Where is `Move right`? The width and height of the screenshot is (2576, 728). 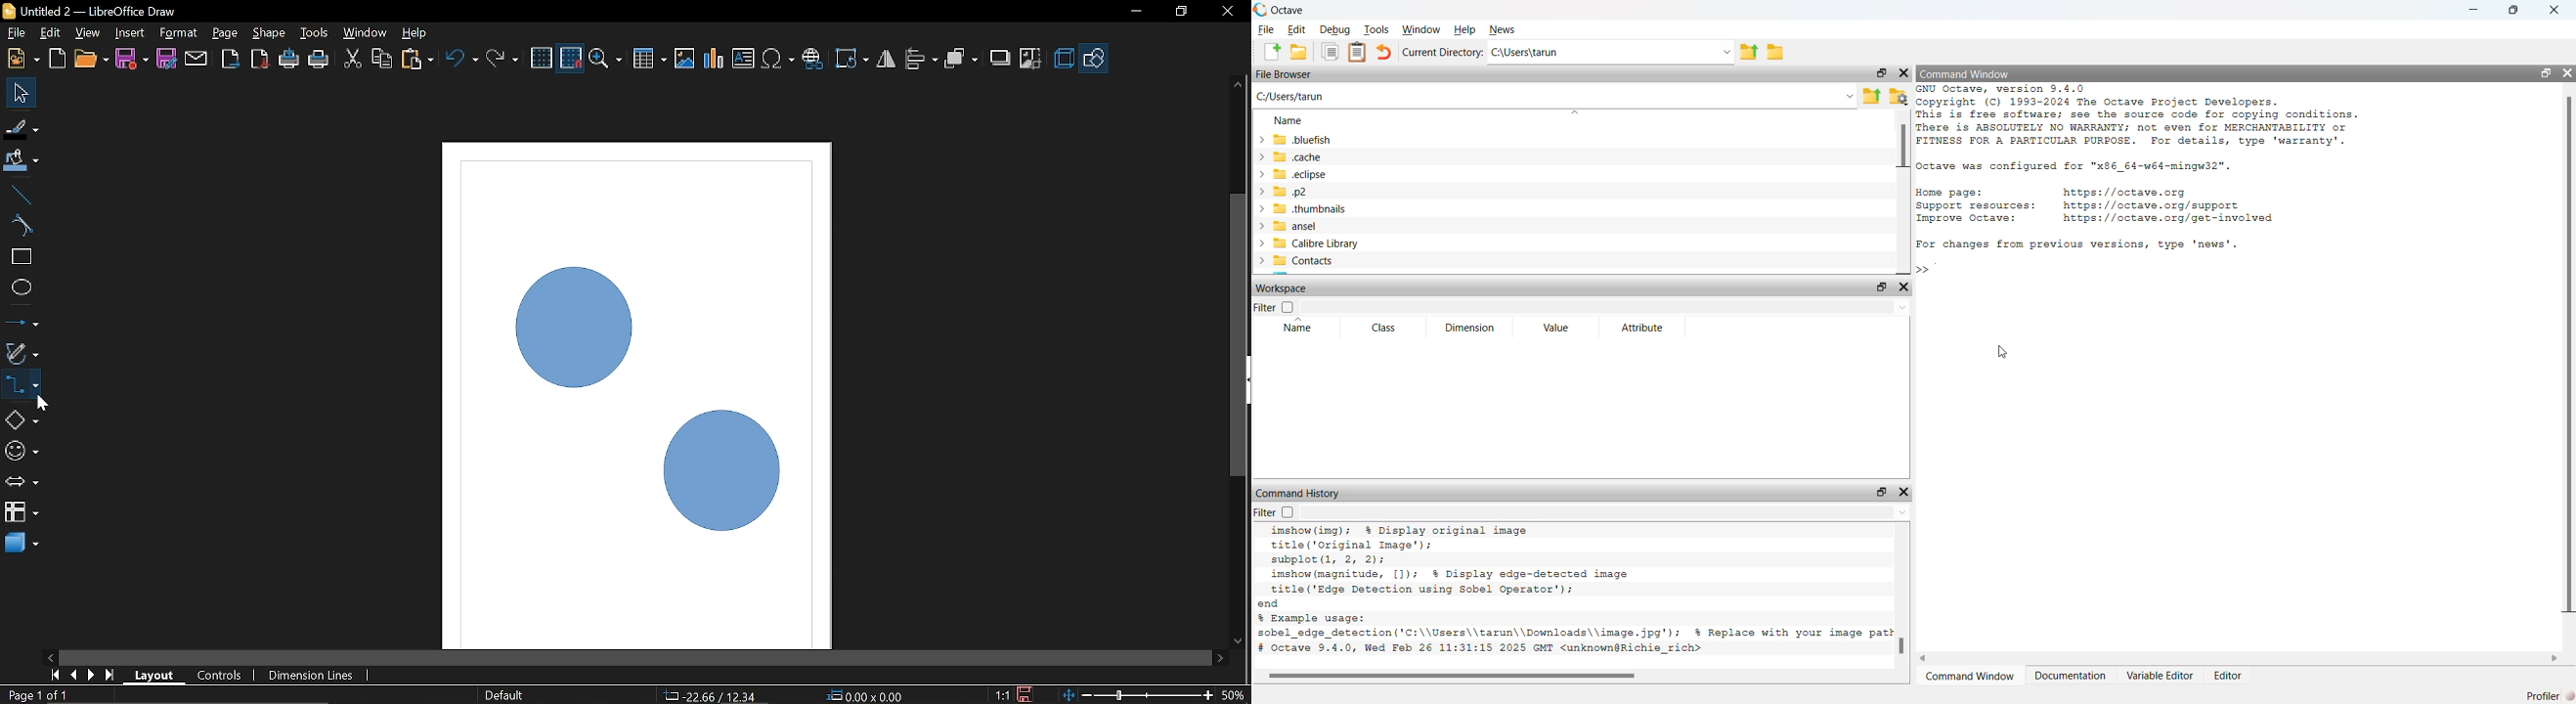 Move right is located at coordinates (1223, 659).